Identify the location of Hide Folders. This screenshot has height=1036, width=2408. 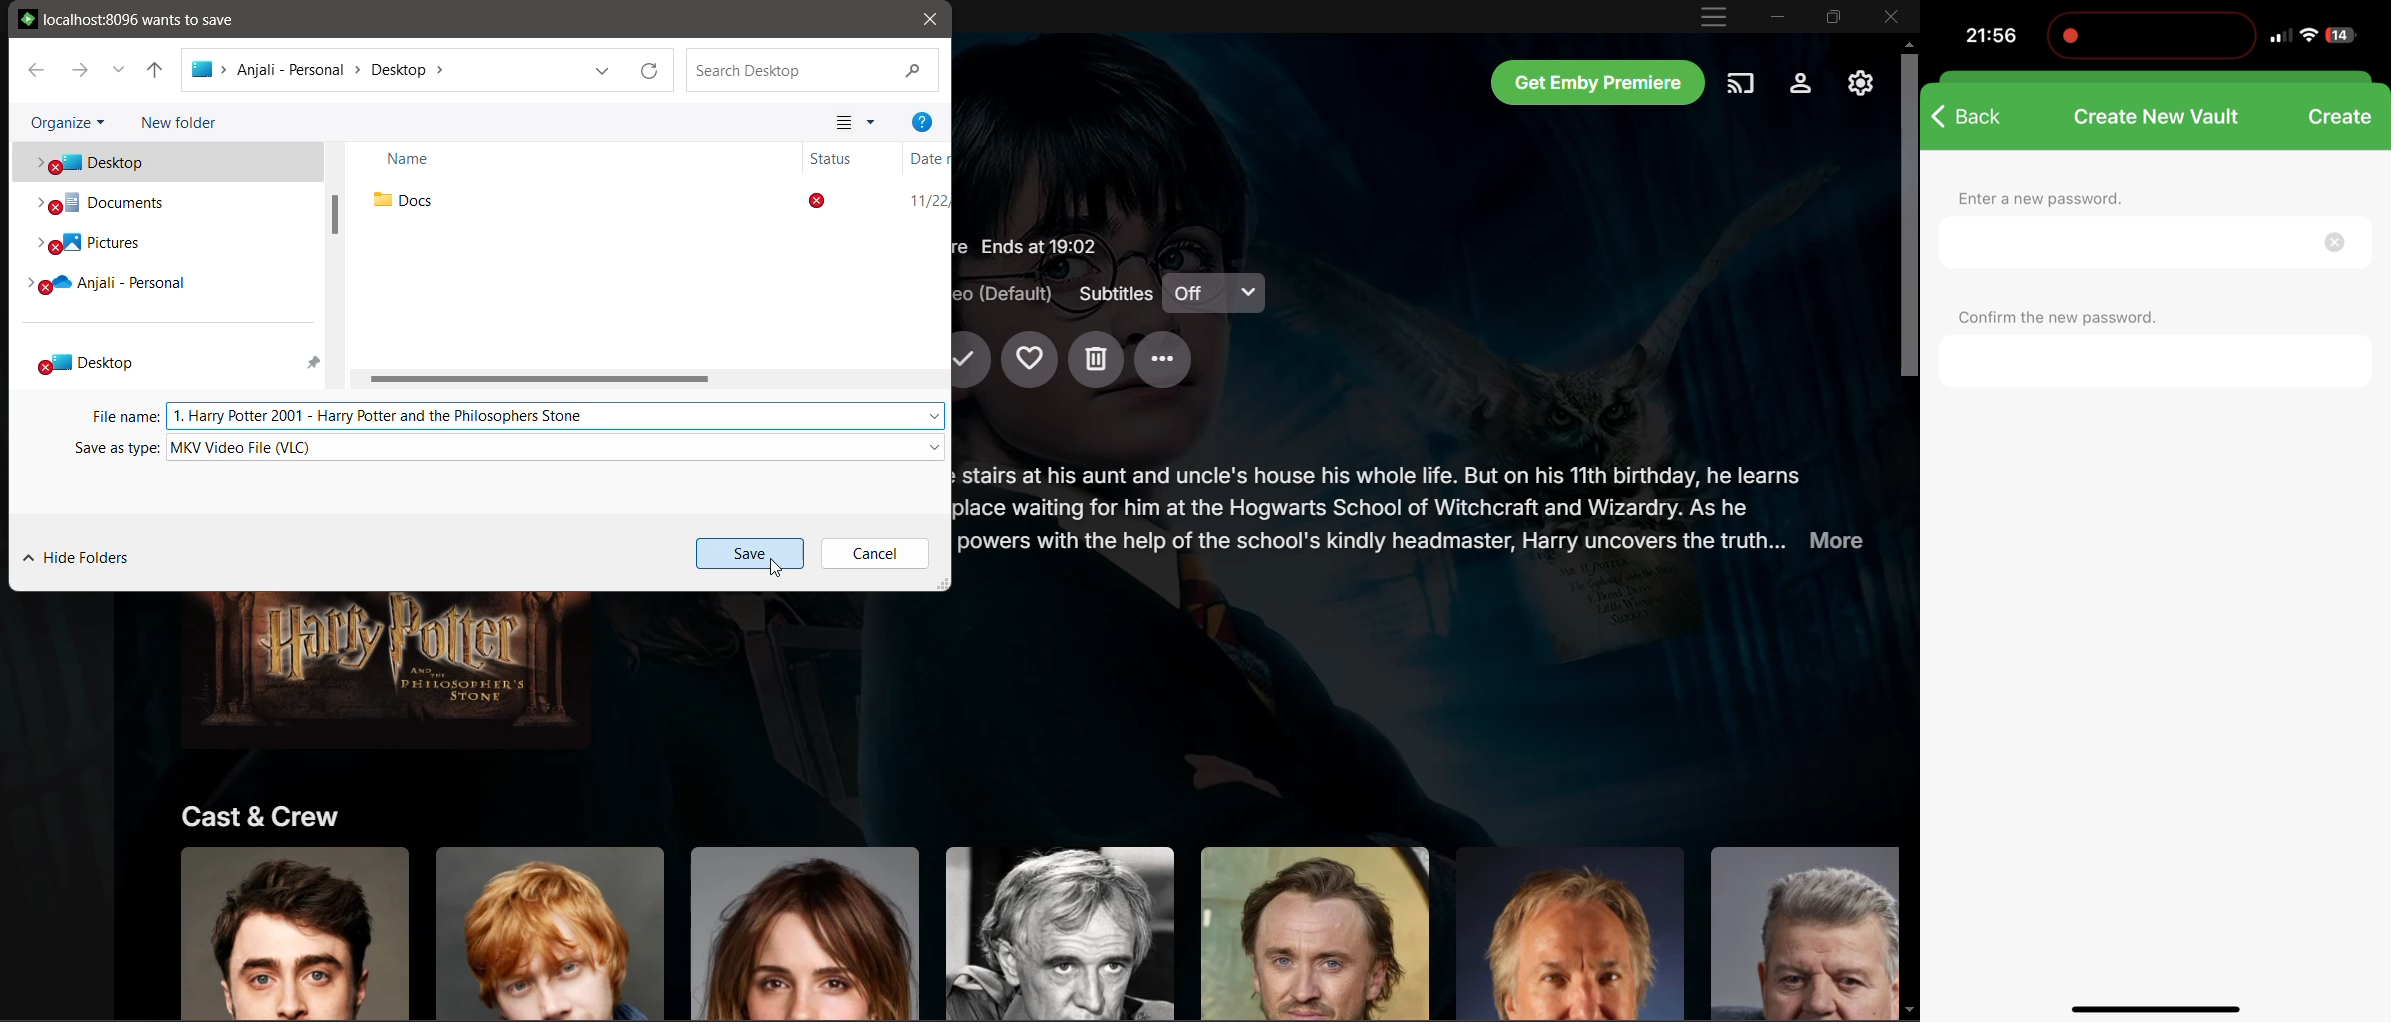
(80, 557).